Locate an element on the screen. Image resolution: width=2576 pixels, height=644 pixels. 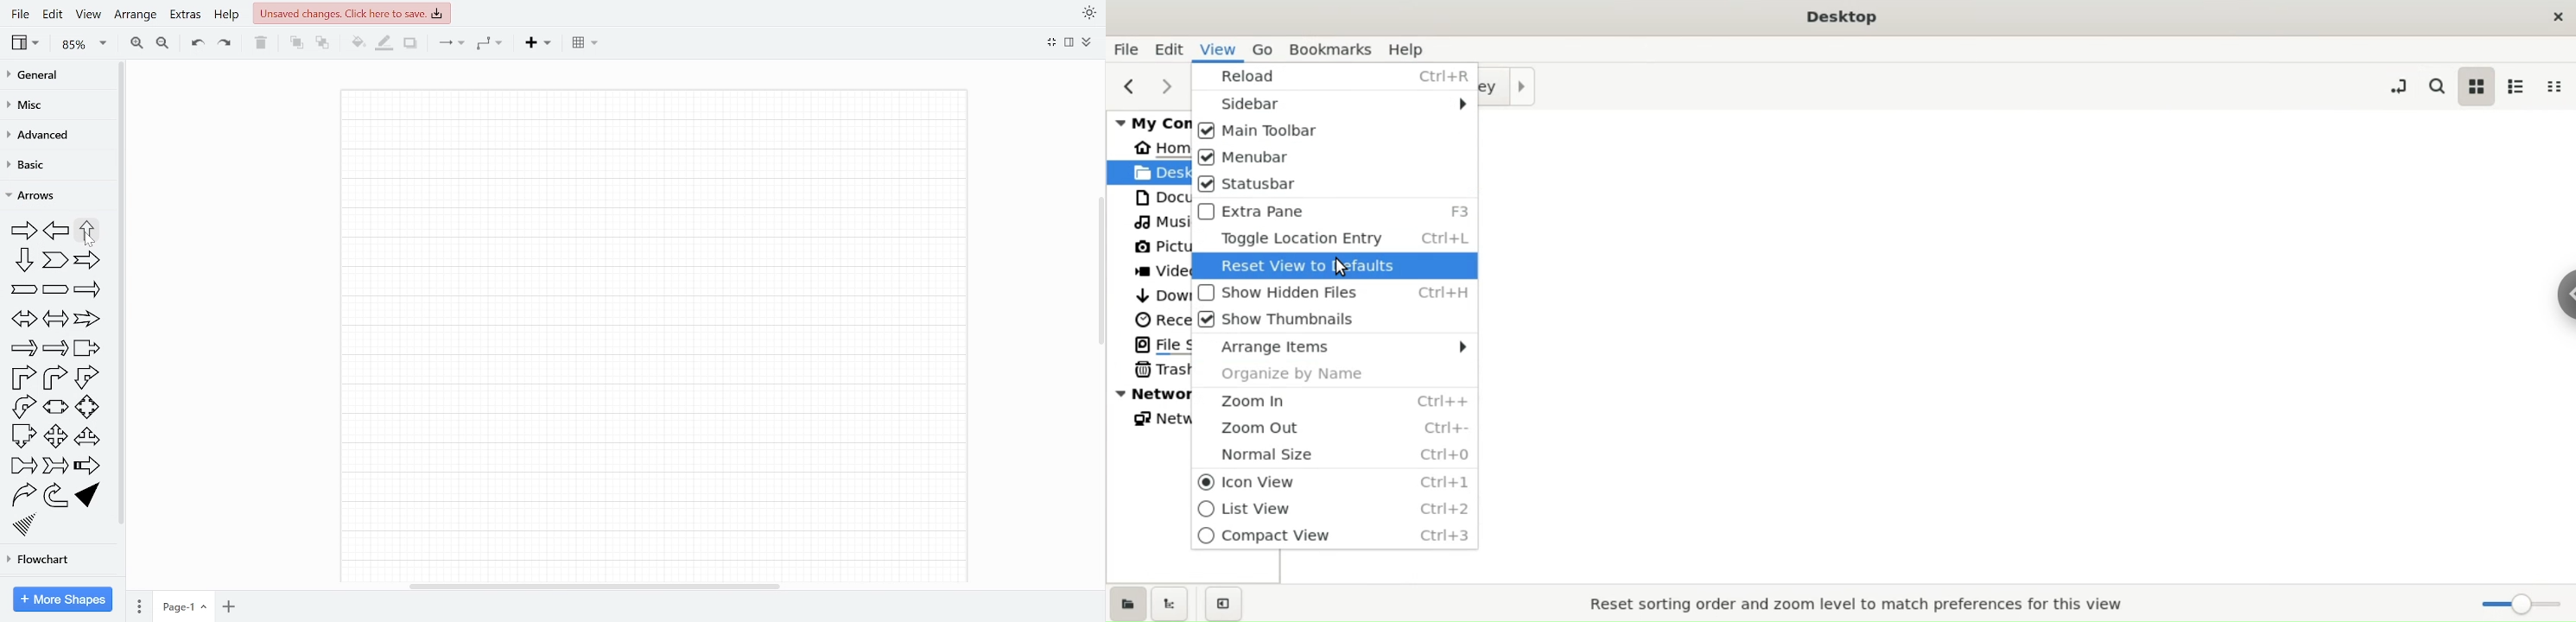
View is located at coordinates (88, 16).